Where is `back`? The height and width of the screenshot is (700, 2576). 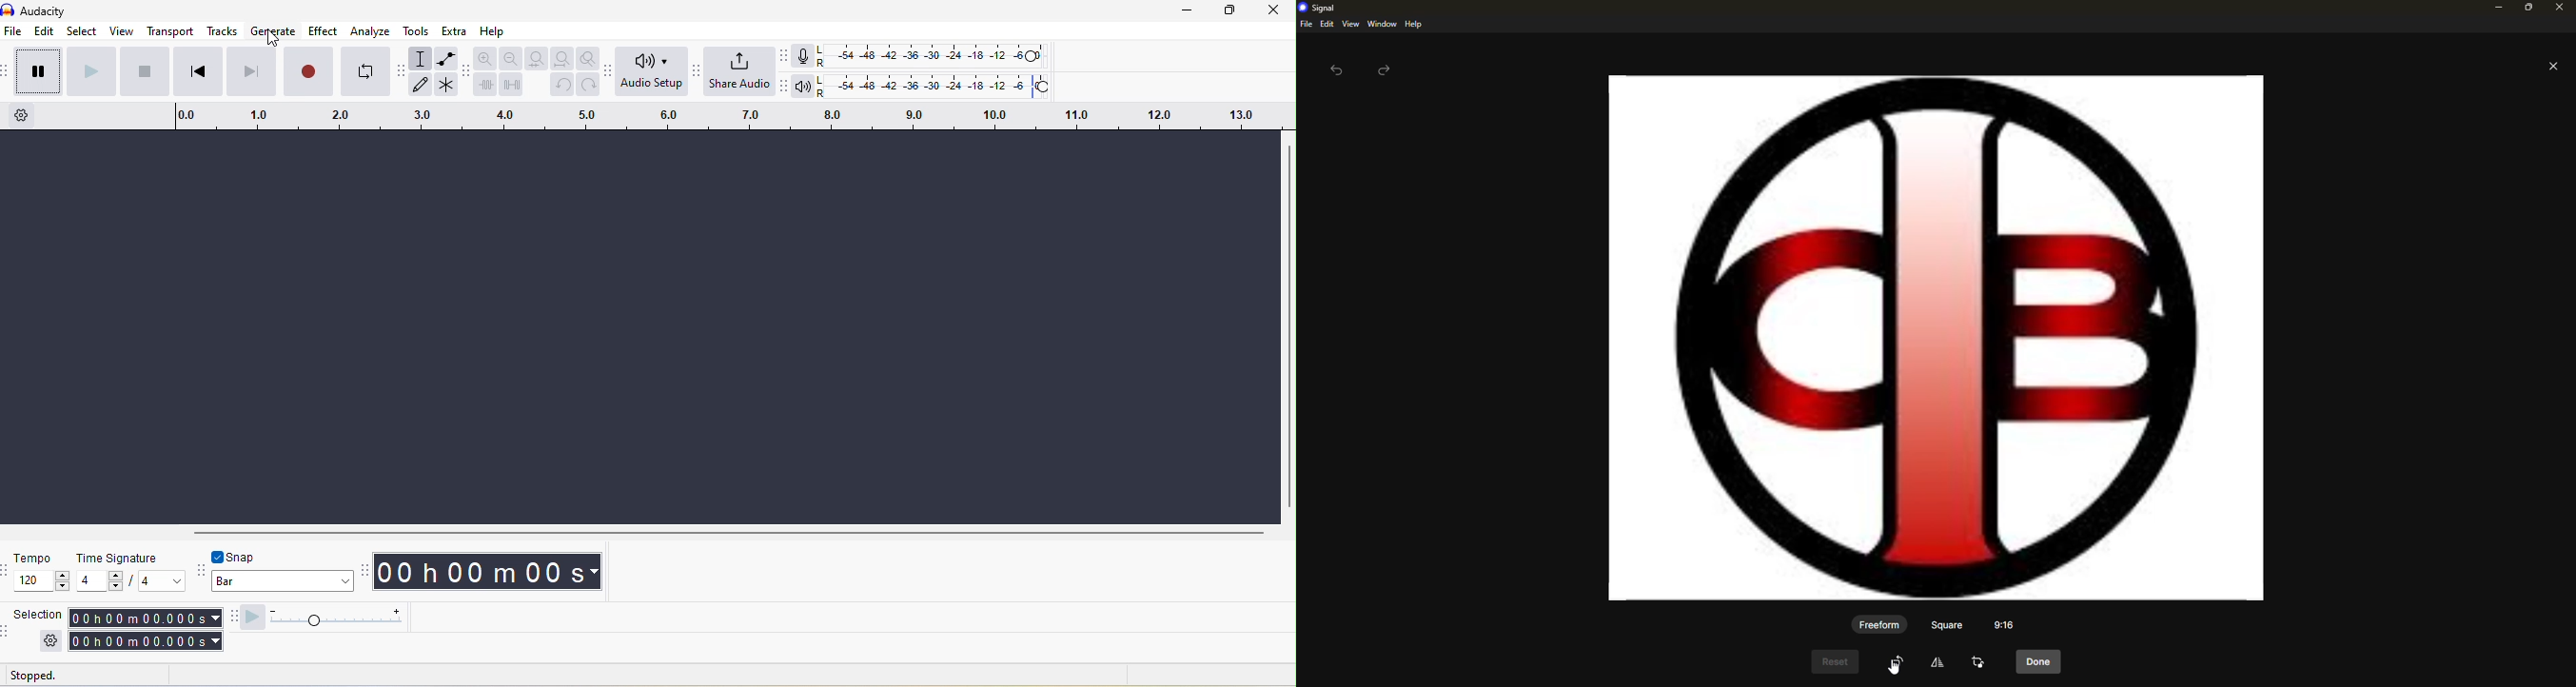
back is located at coordinates (1337, 71).